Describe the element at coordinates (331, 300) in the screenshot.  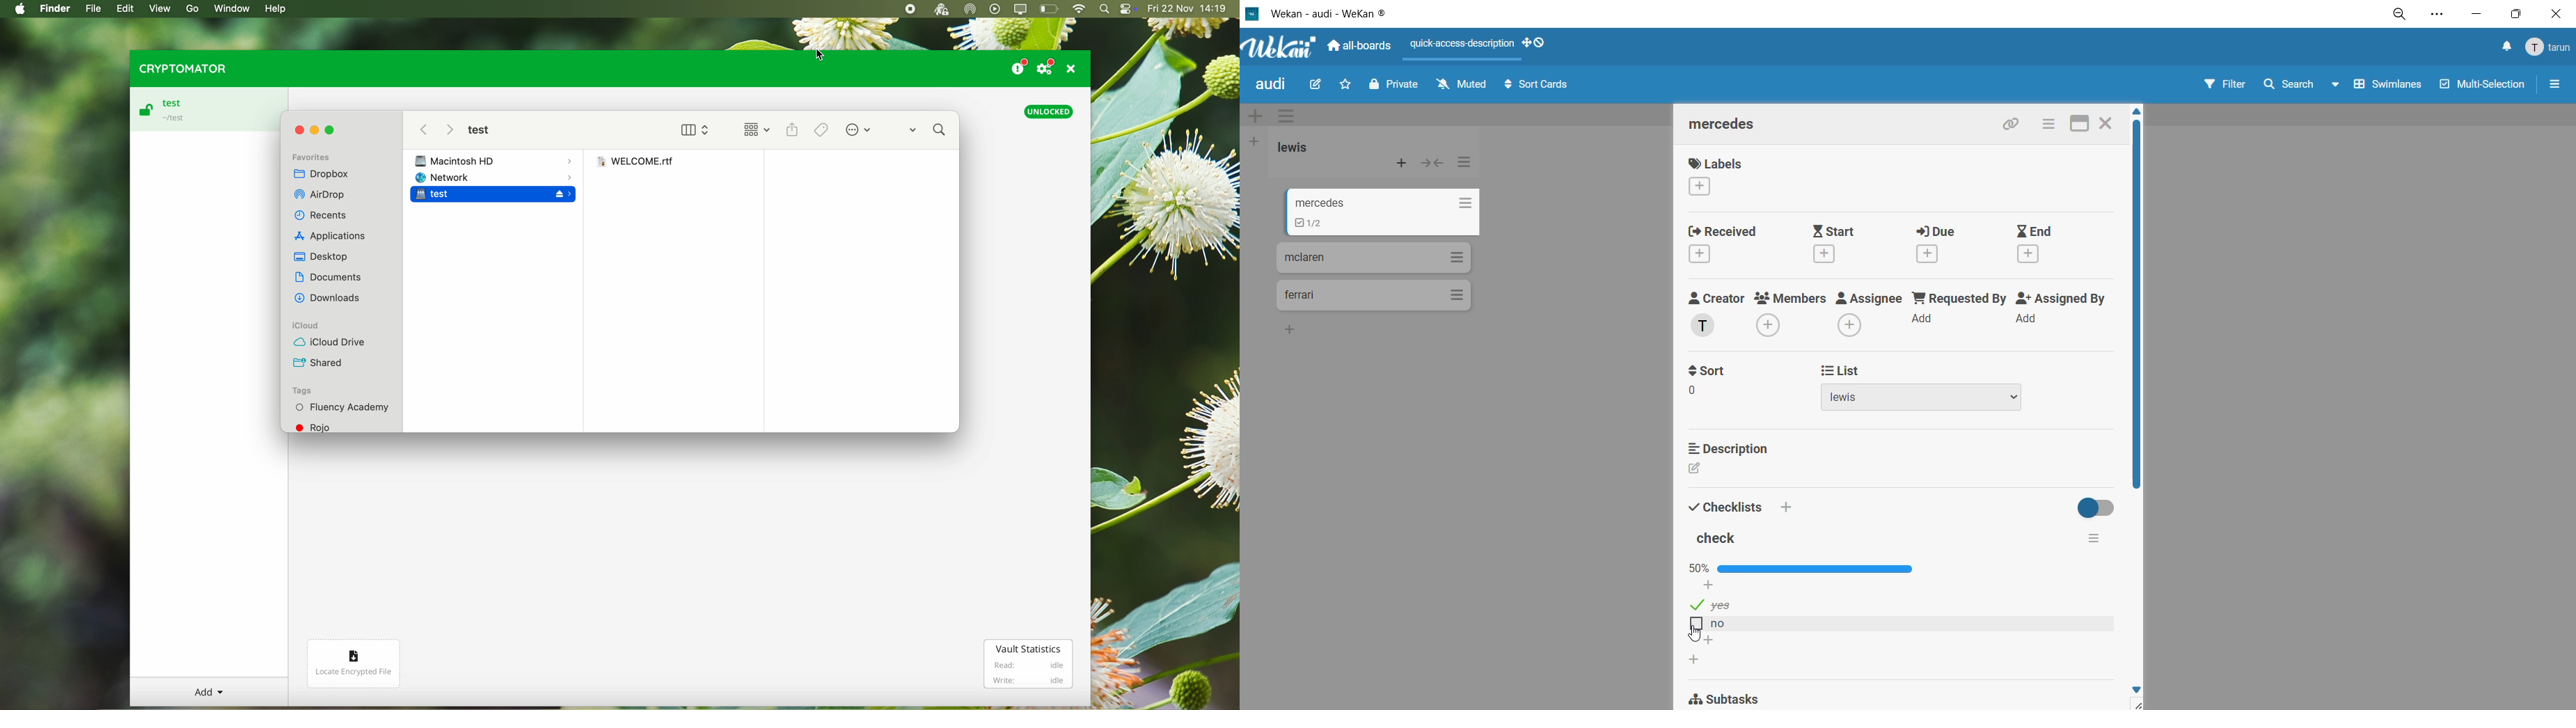
I see `downloads` at that location.